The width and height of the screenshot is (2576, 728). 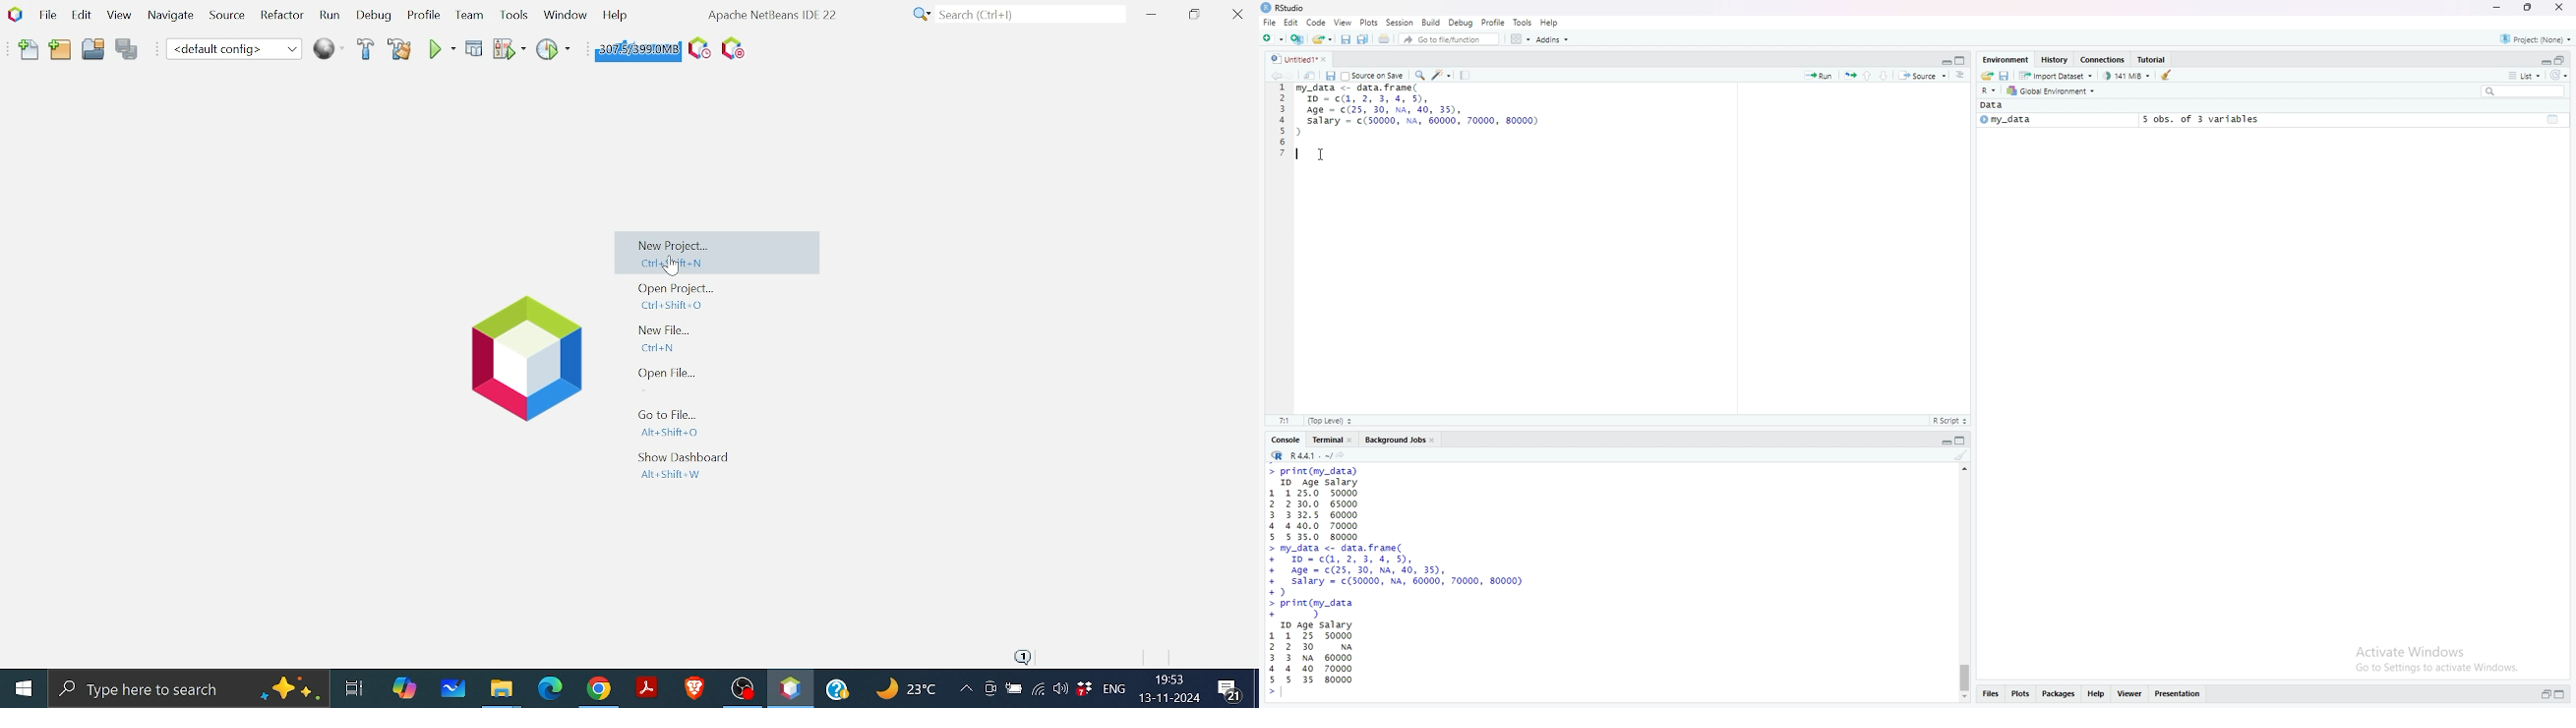 I want to click on history, so click(x=2055, y=59).